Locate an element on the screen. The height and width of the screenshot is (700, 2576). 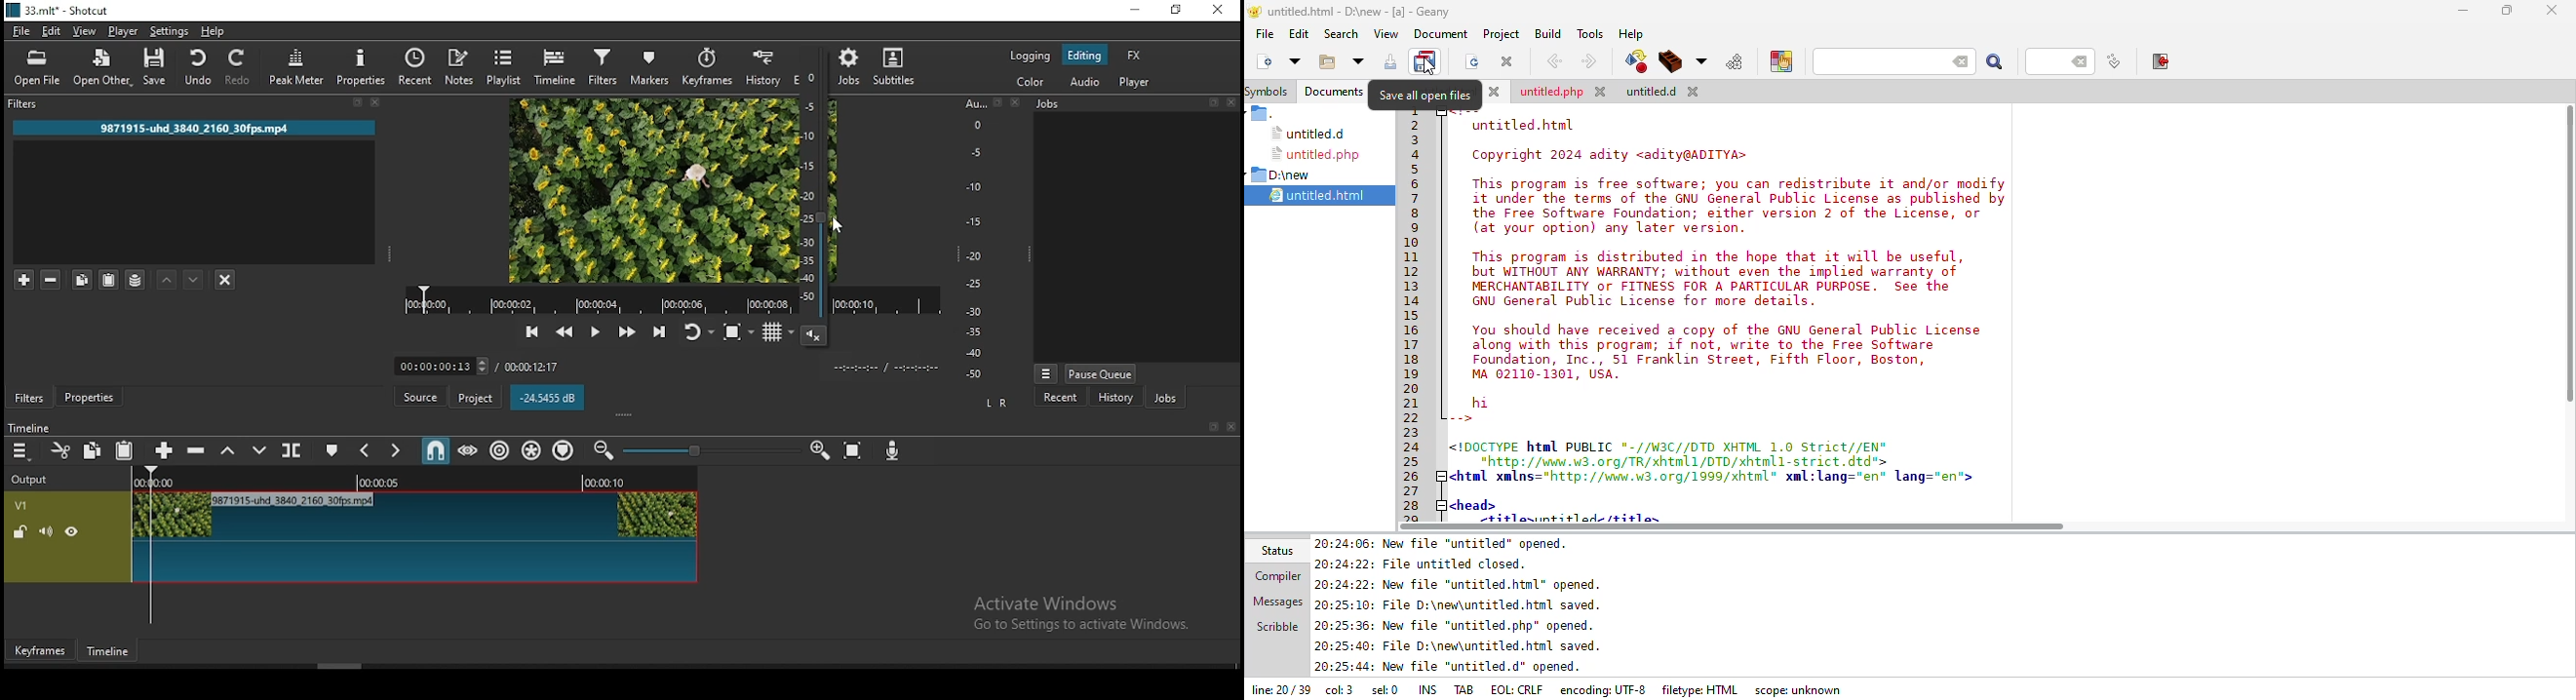
unlocked is located at coordinates (19, 532).